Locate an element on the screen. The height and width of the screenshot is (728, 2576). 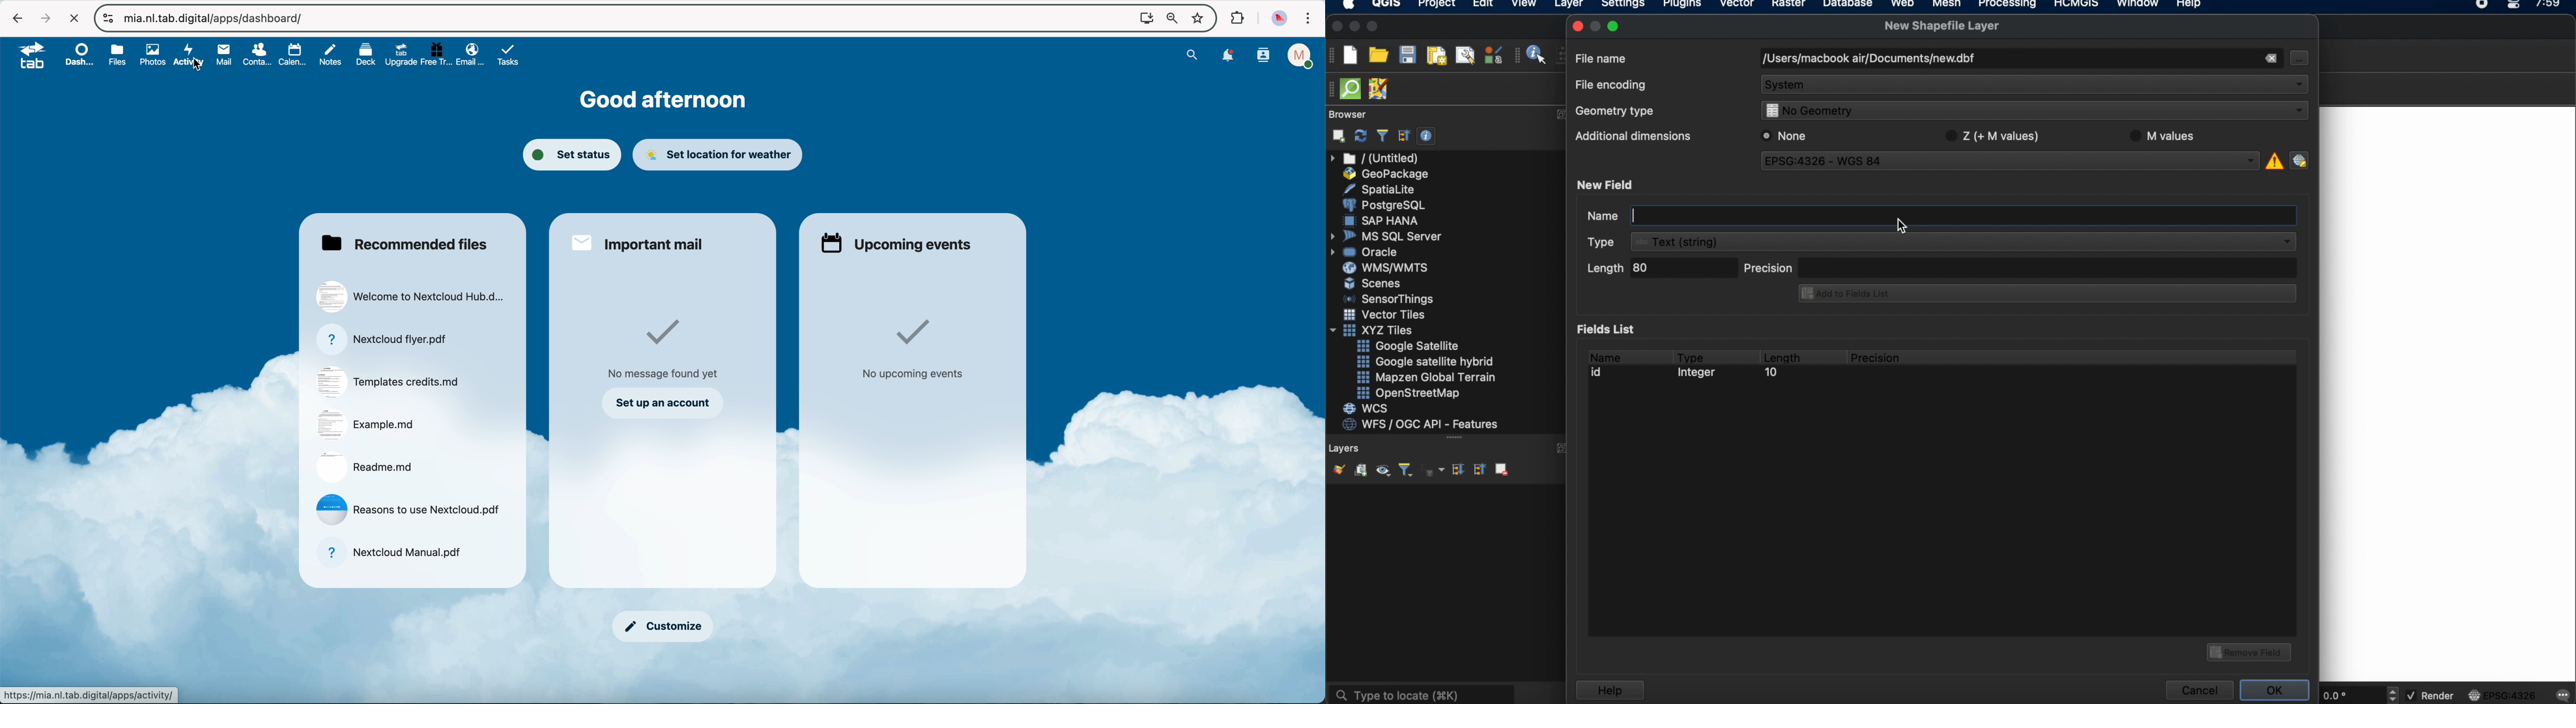
save project is located at coordinates (1407, 55).